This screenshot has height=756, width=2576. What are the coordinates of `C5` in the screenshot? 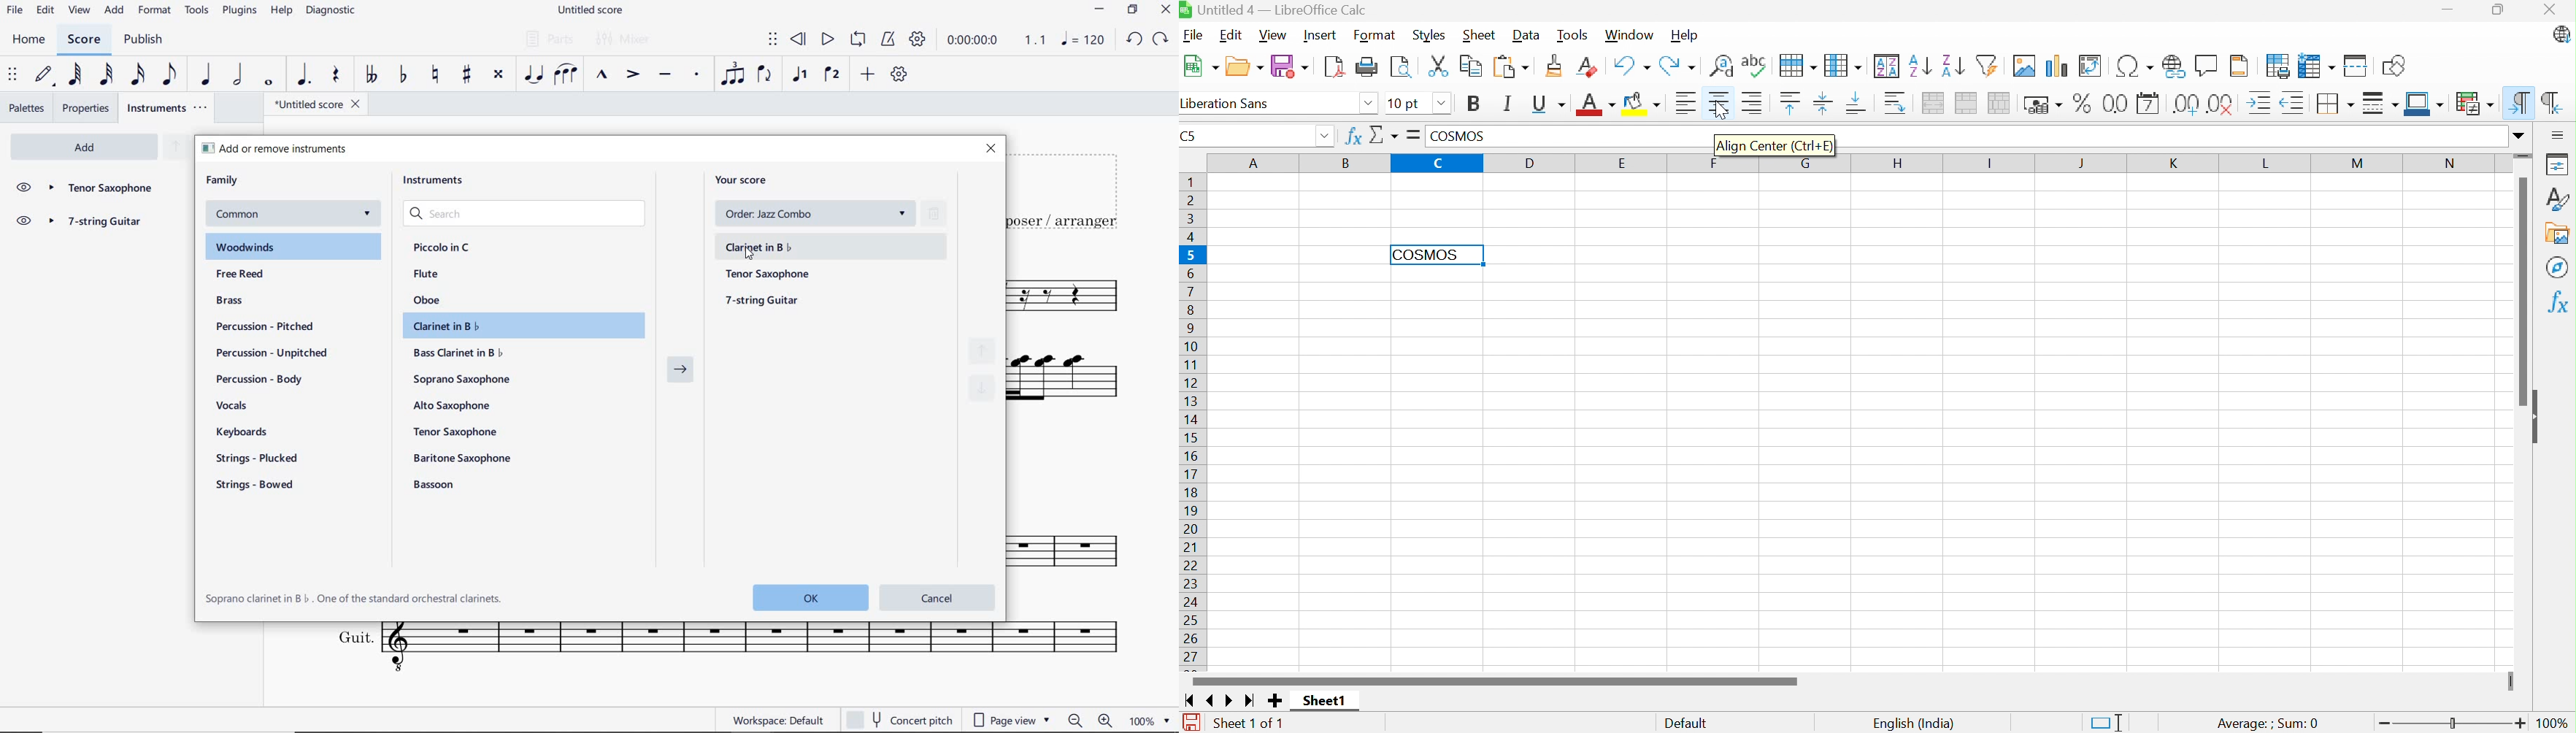 It's located at (1191, 136).